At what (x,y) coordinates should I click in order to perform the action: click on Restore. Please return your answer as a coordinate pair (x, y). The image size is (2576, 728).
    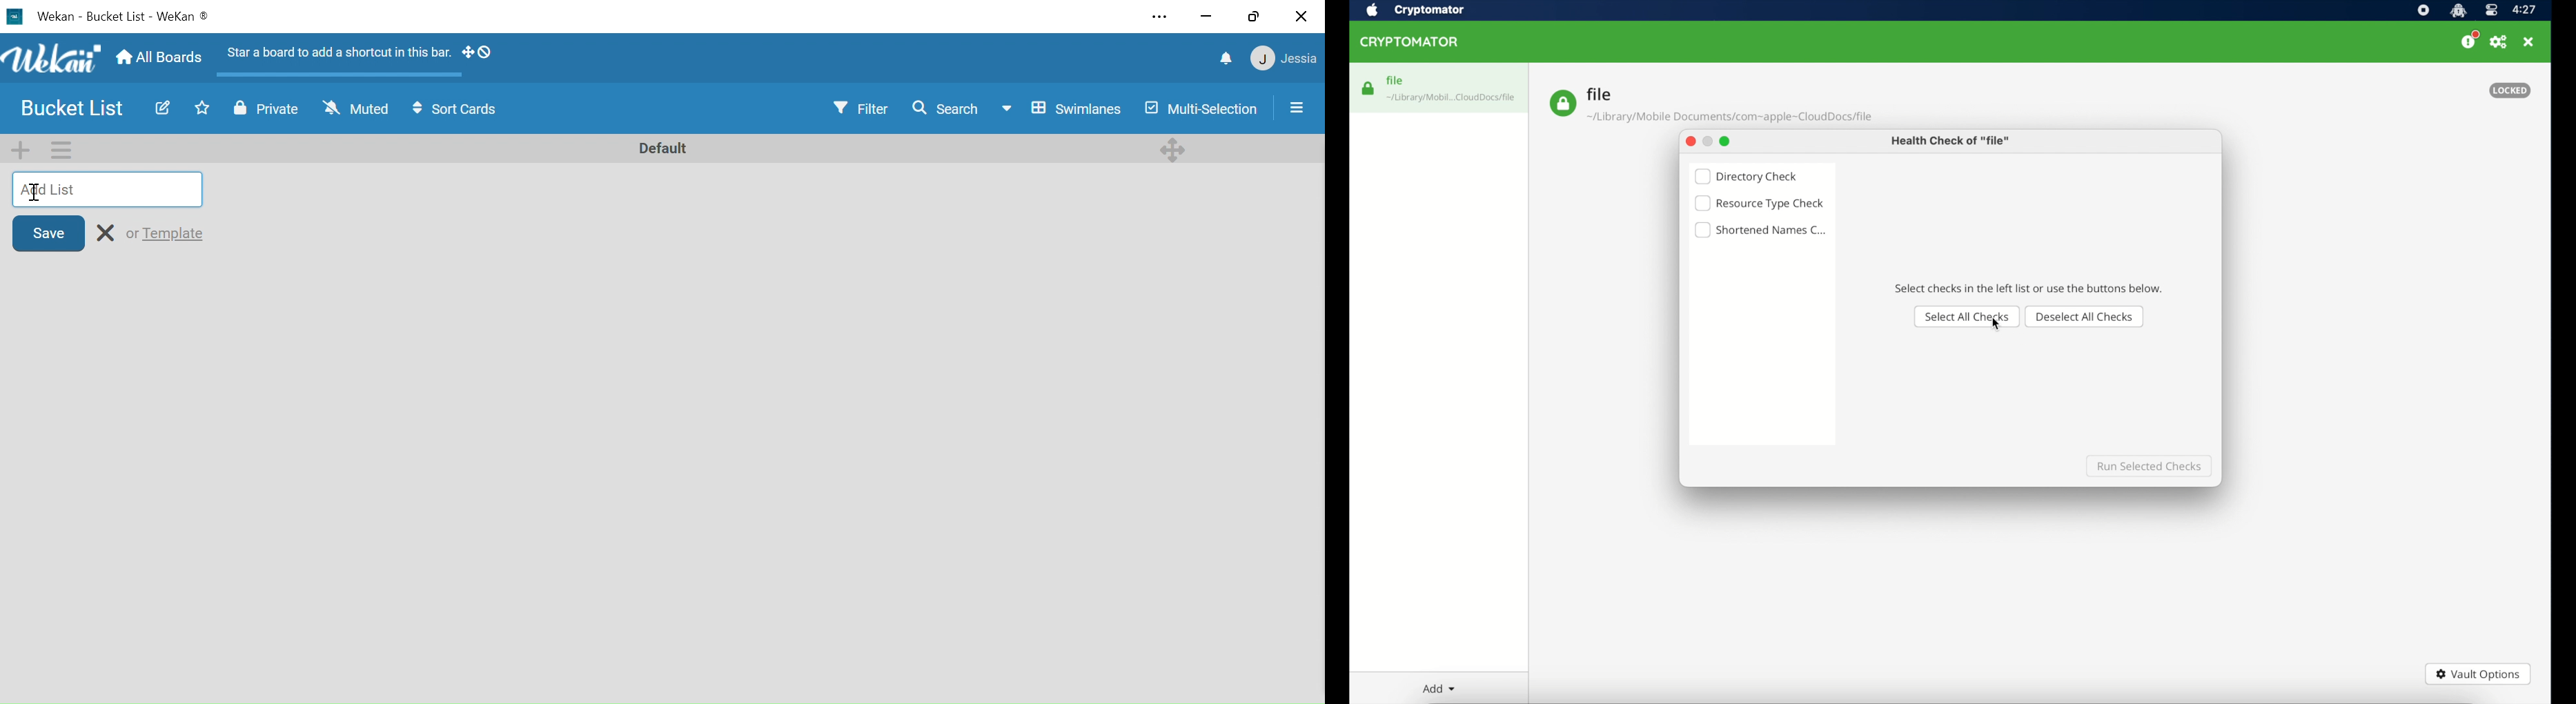
    Looking at the image, I should click on (1253, 17).